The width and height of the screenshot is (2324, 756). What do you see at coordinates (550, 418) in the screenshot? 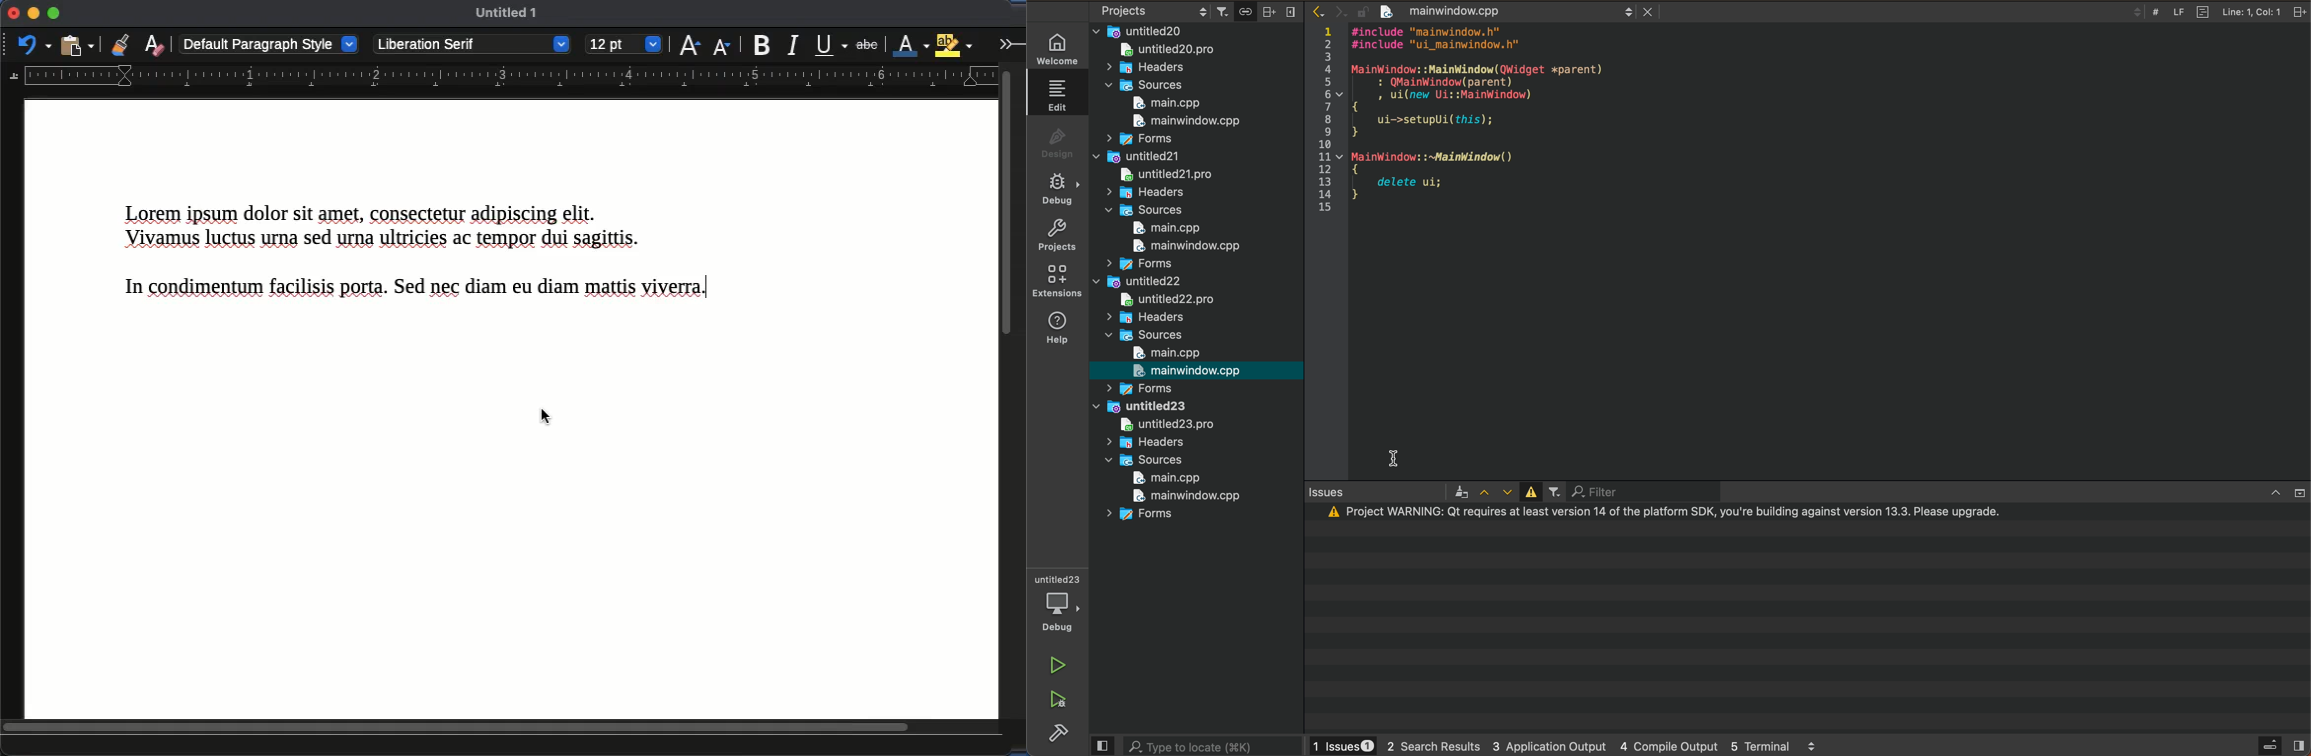
I see `cursor` at bounding box center [550, 418].